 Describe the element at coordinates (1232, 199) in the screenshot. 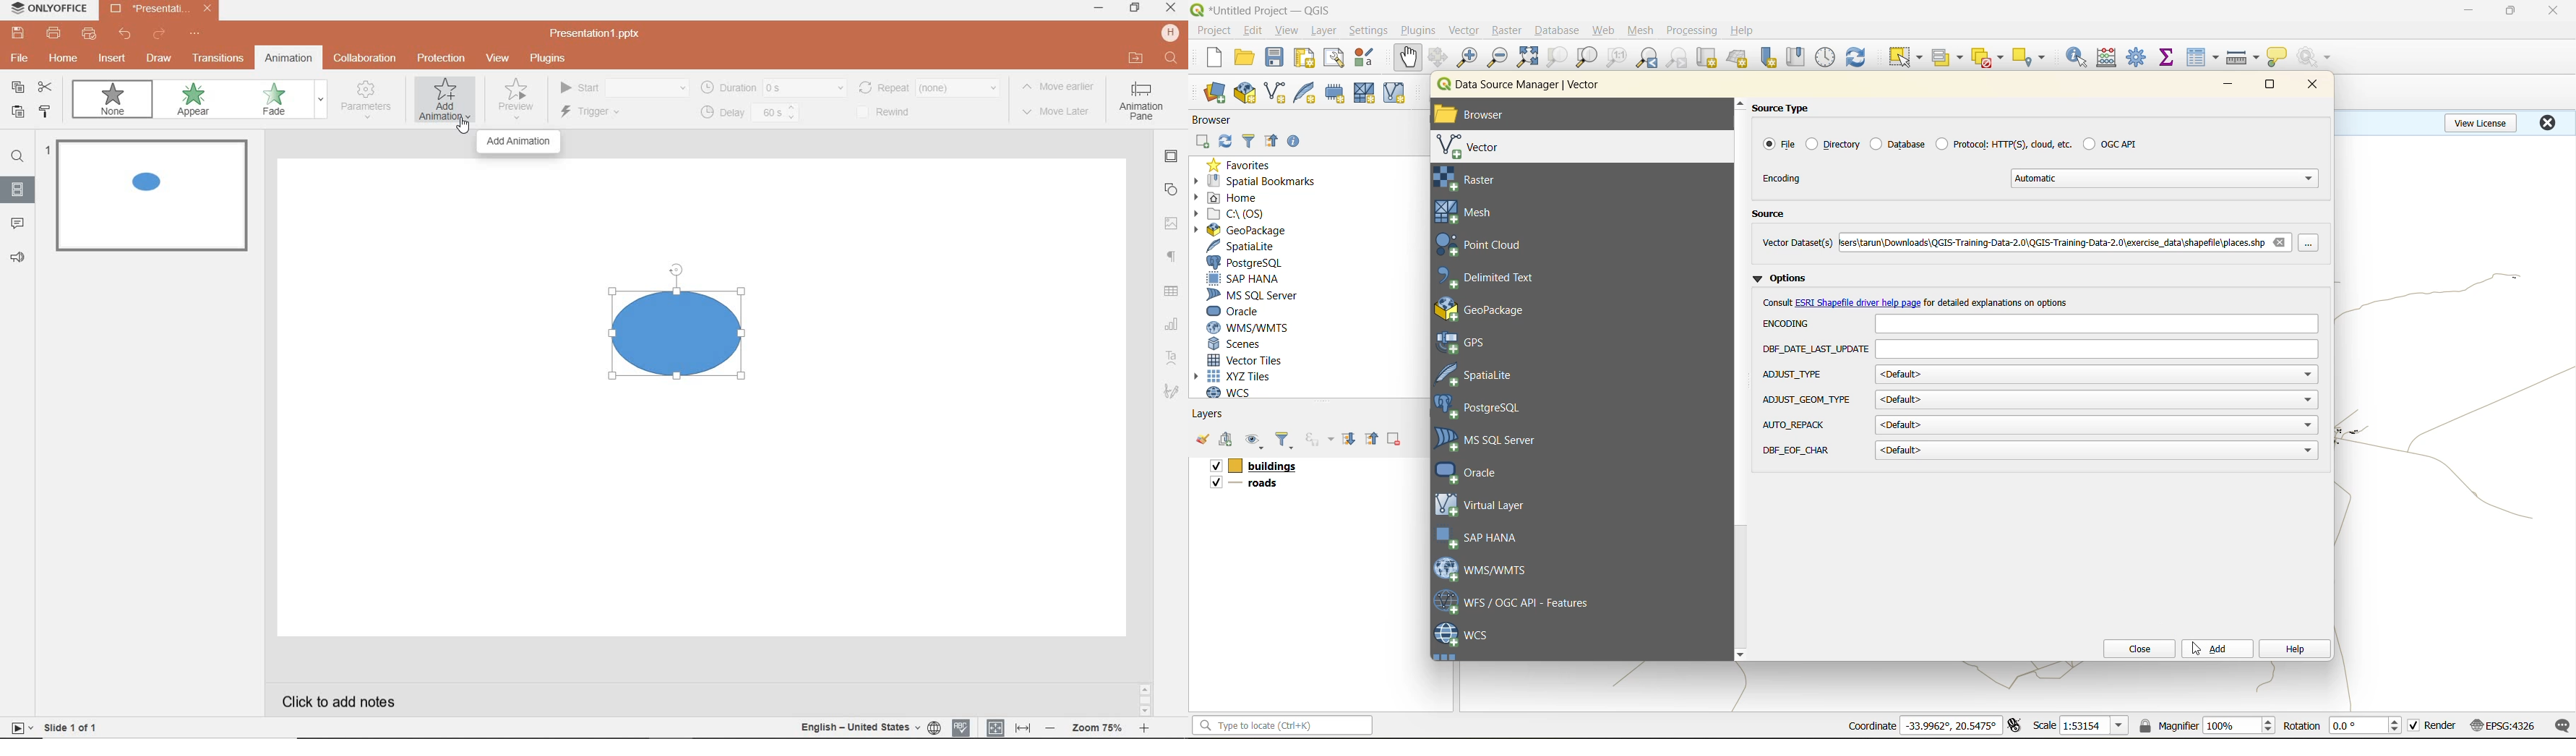

I see `home` at that location.